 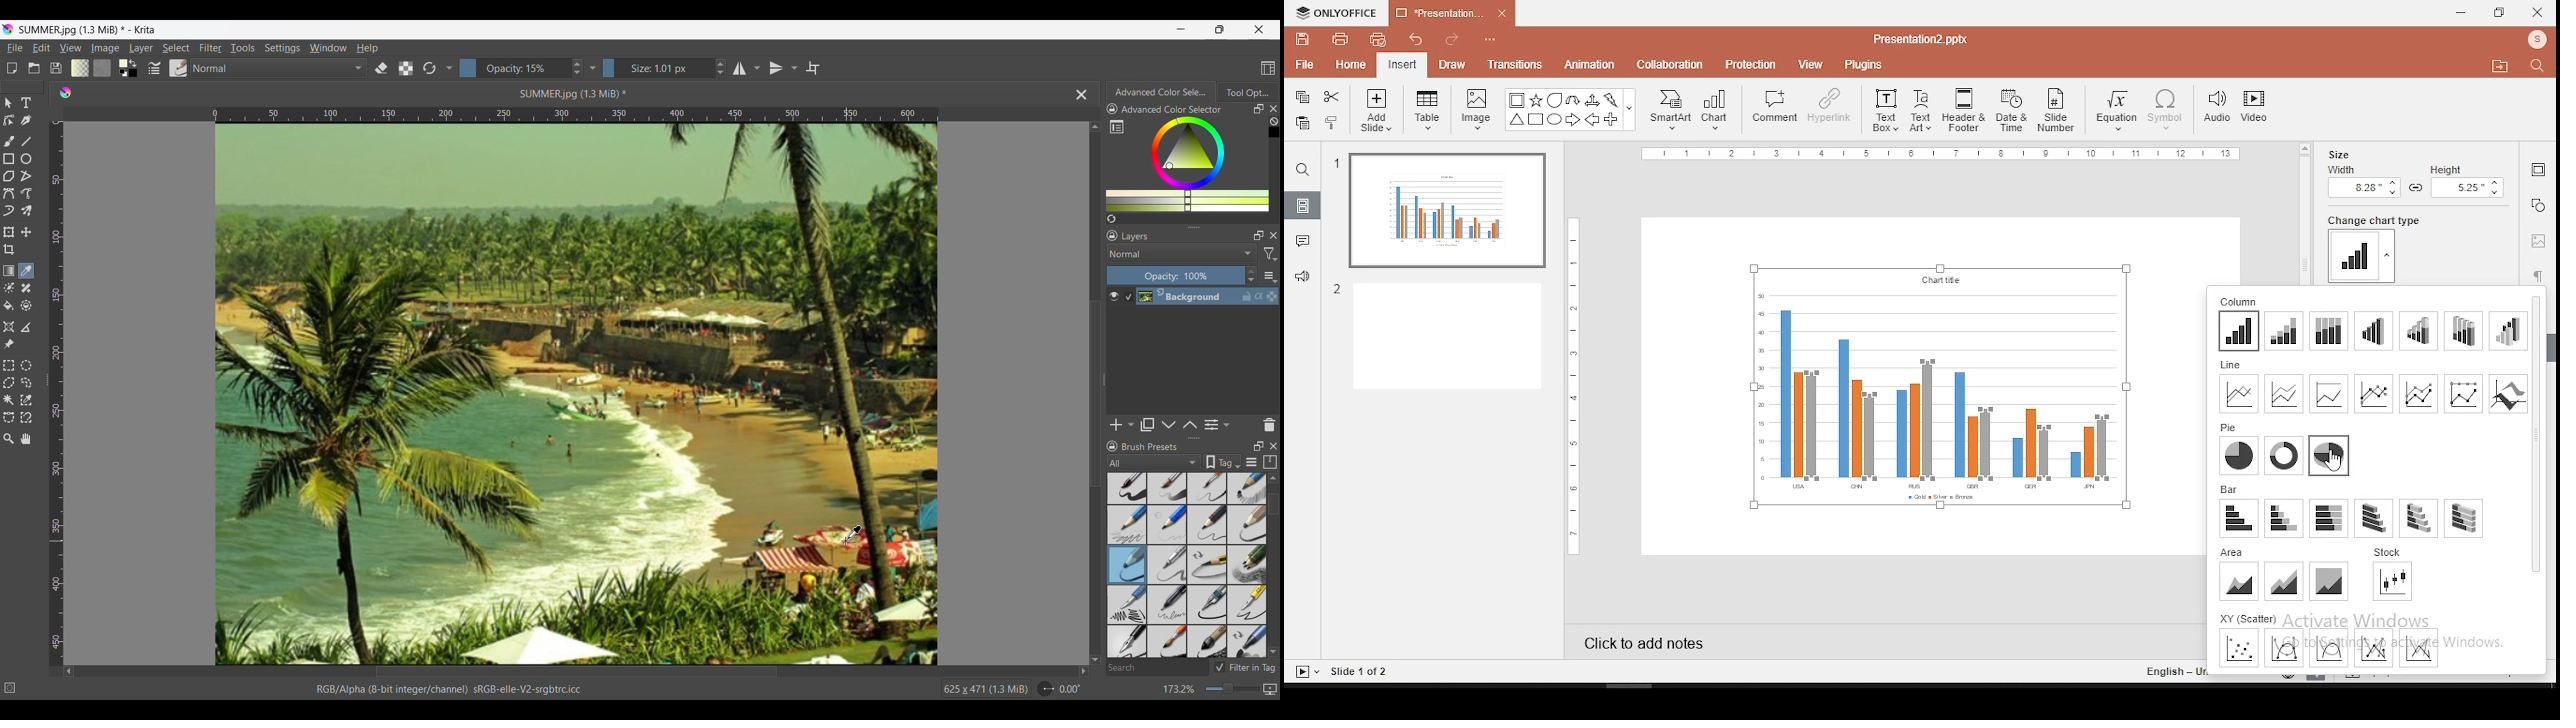 I want to click on column 5, so click(x=2417, y=331).